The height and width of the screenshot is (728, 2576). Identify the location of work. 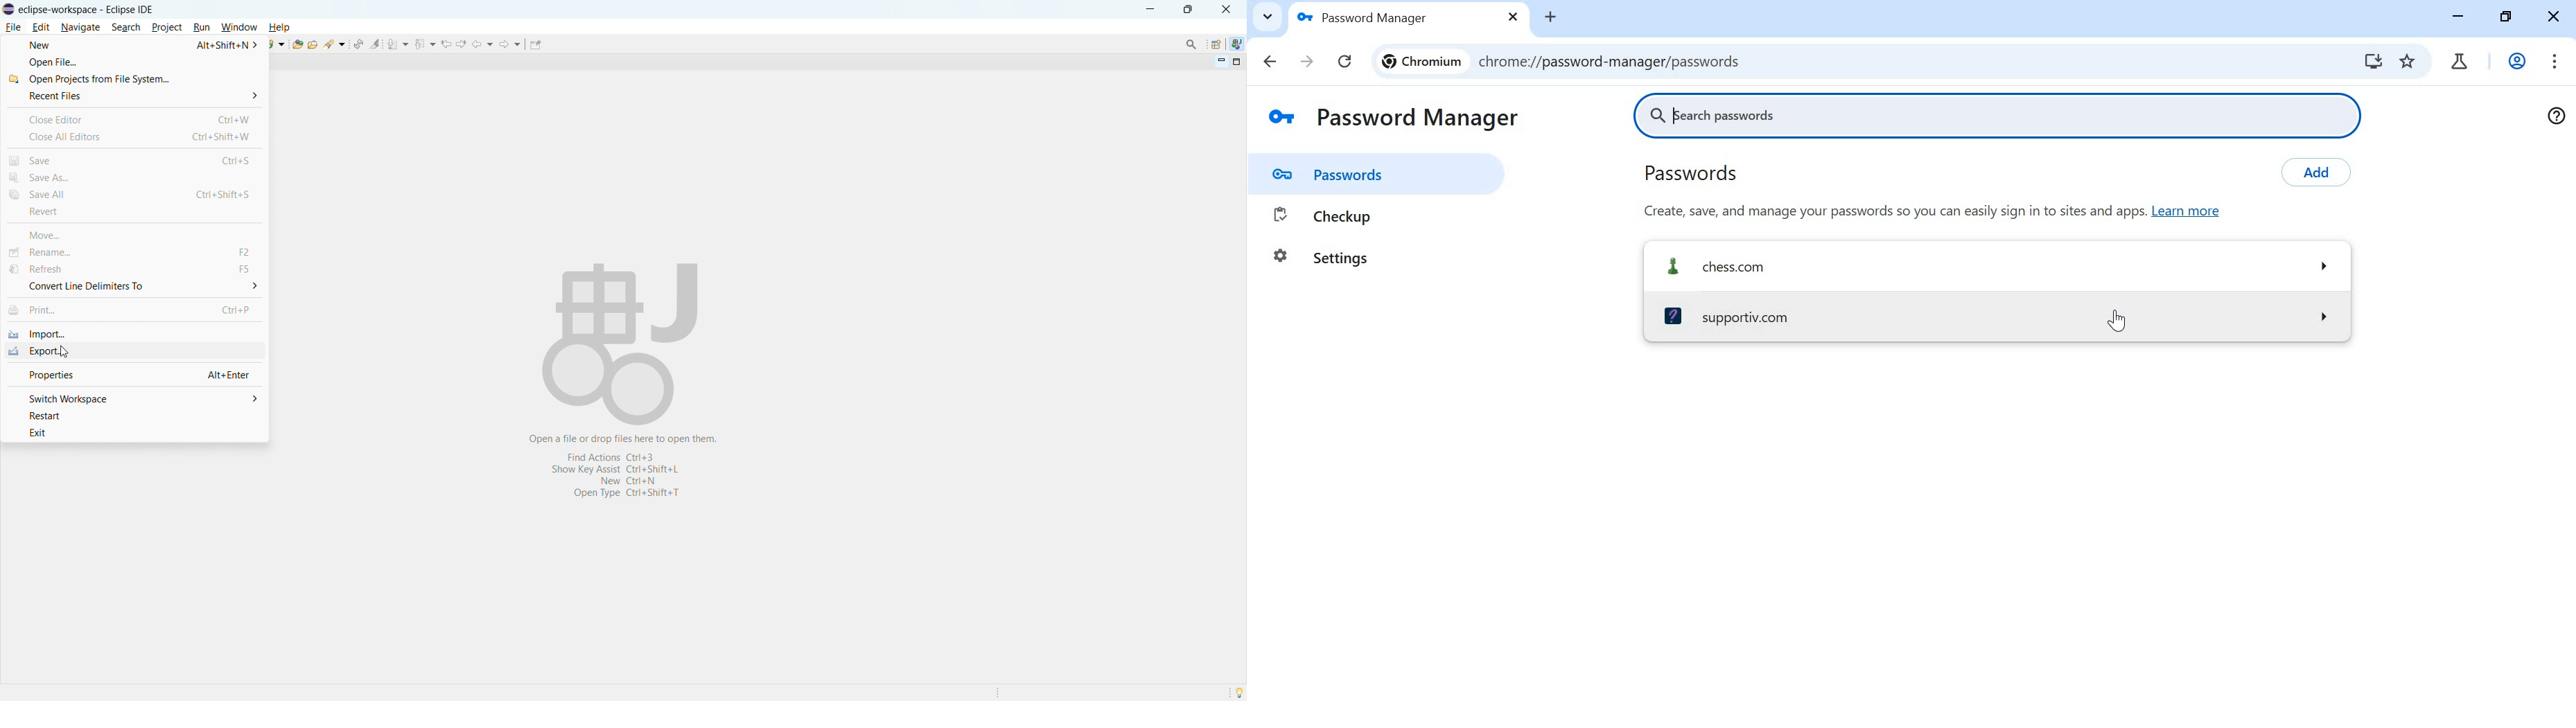
(2515, 60).